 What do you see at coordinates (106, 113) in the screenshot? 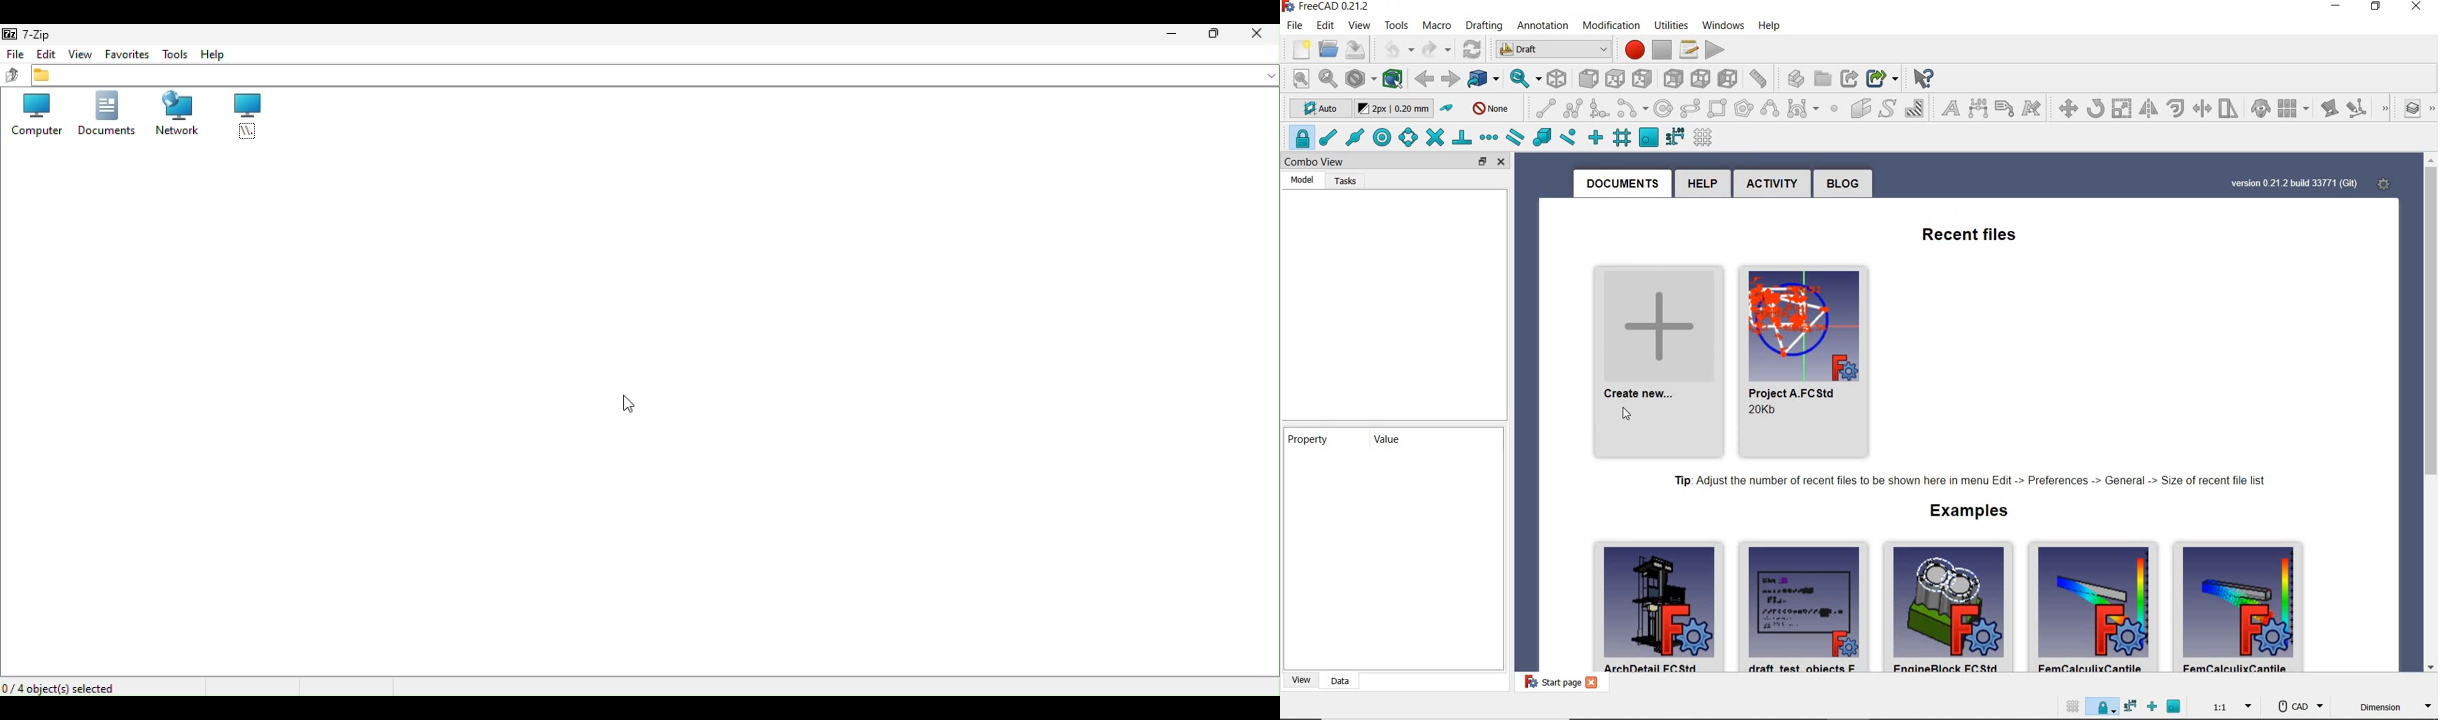
I see `Documents` at bounding box center [106, 113].